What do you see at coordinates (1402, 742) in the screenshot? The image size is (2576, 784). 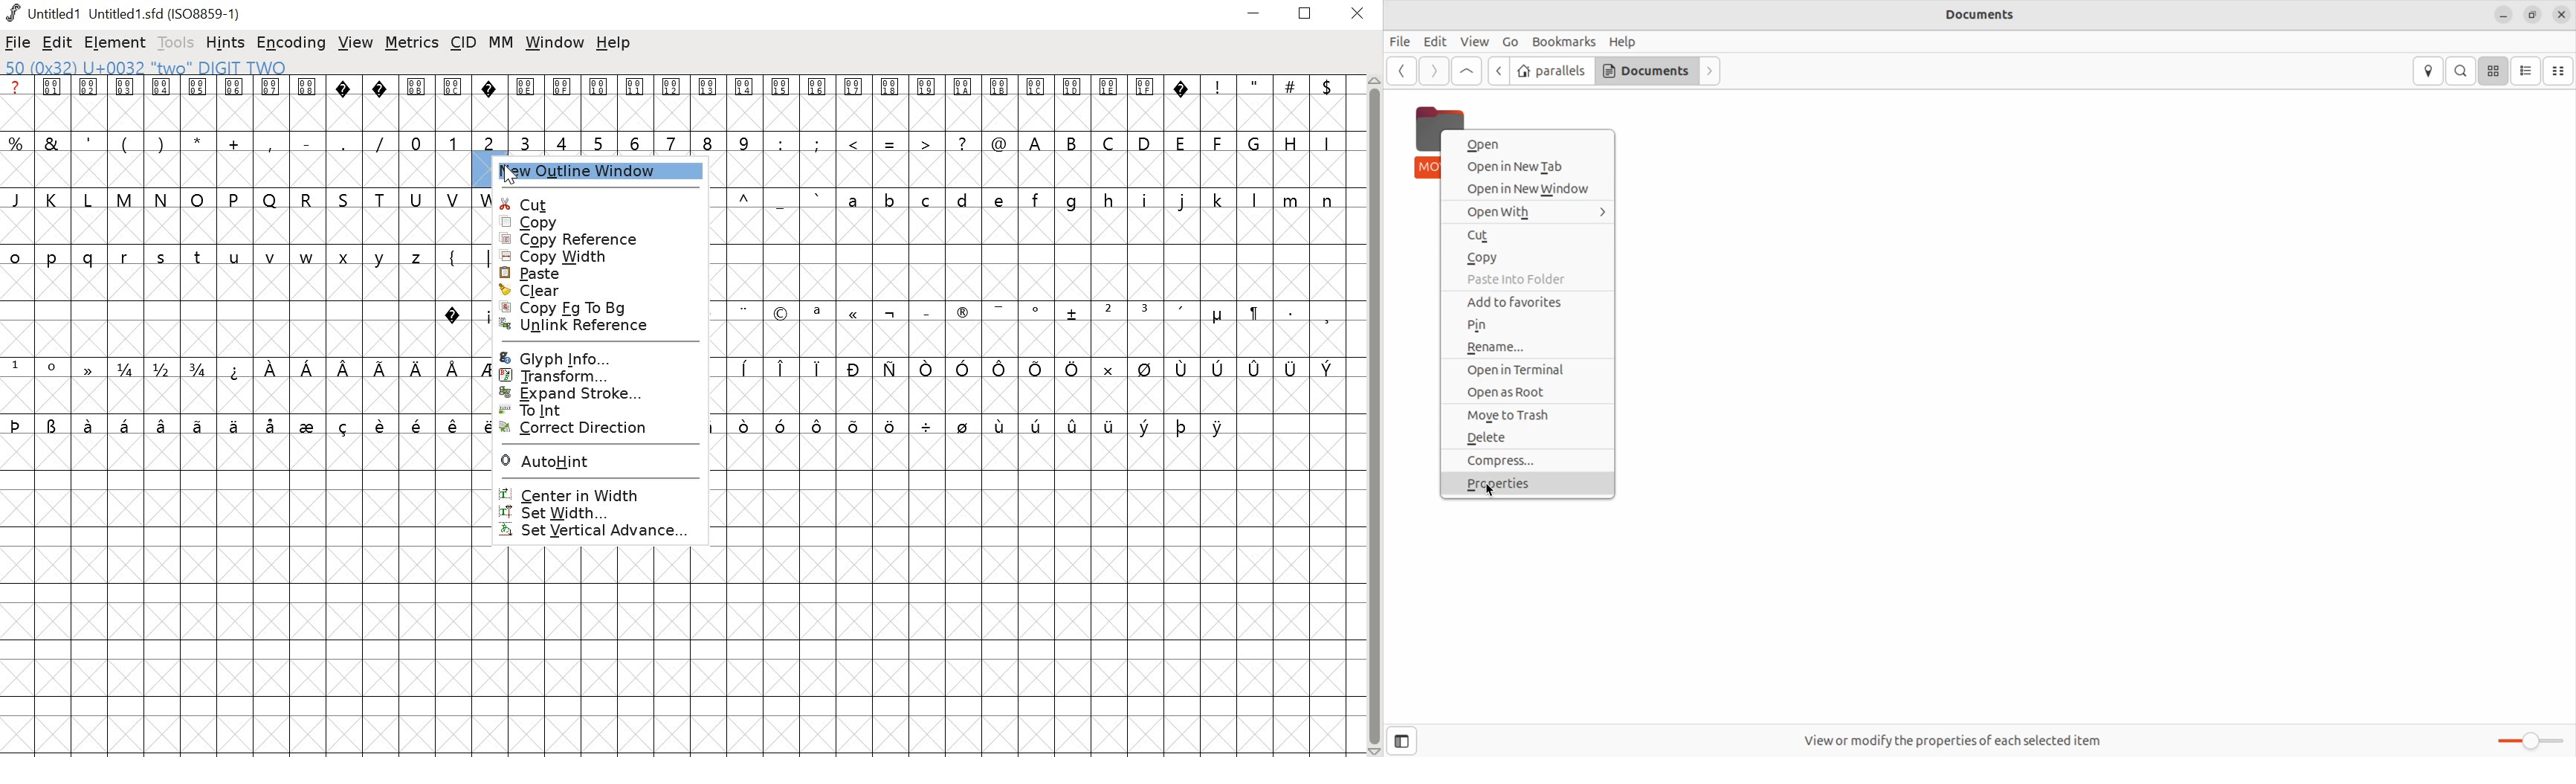 I see `side bar` at bounding box center [1402, 742].